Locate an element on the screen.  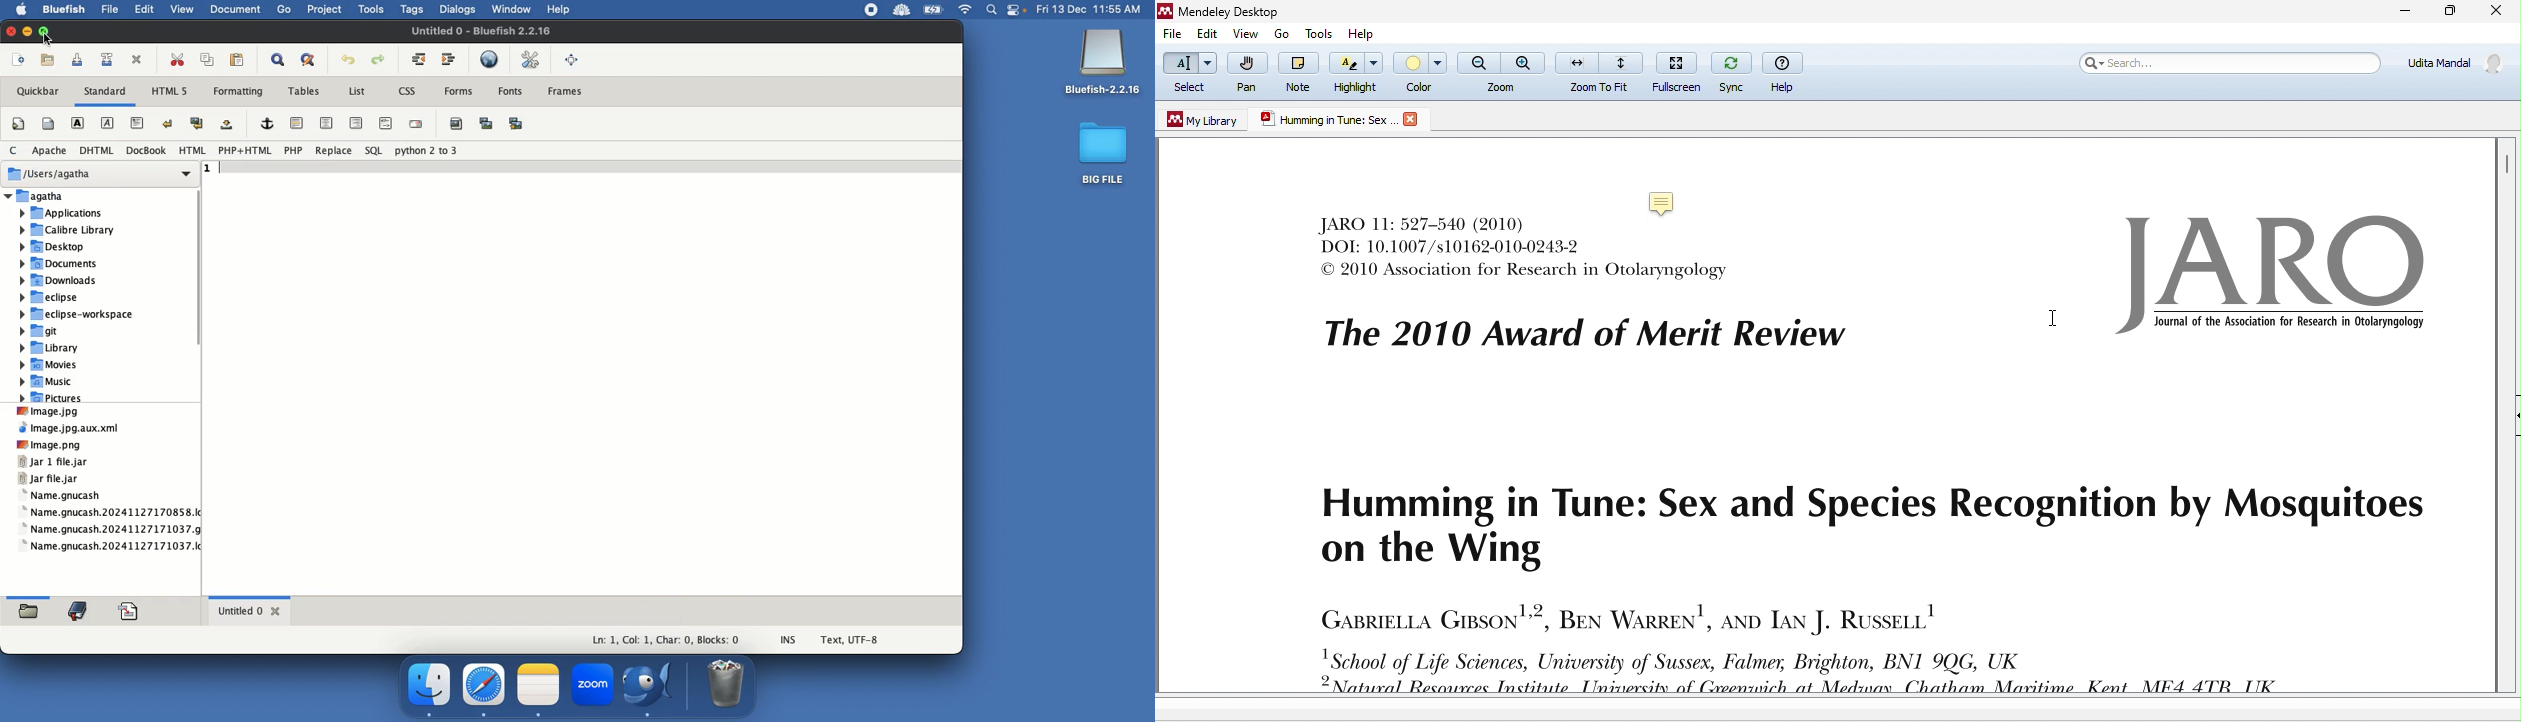
Frames is located at coordinates (571, 91).